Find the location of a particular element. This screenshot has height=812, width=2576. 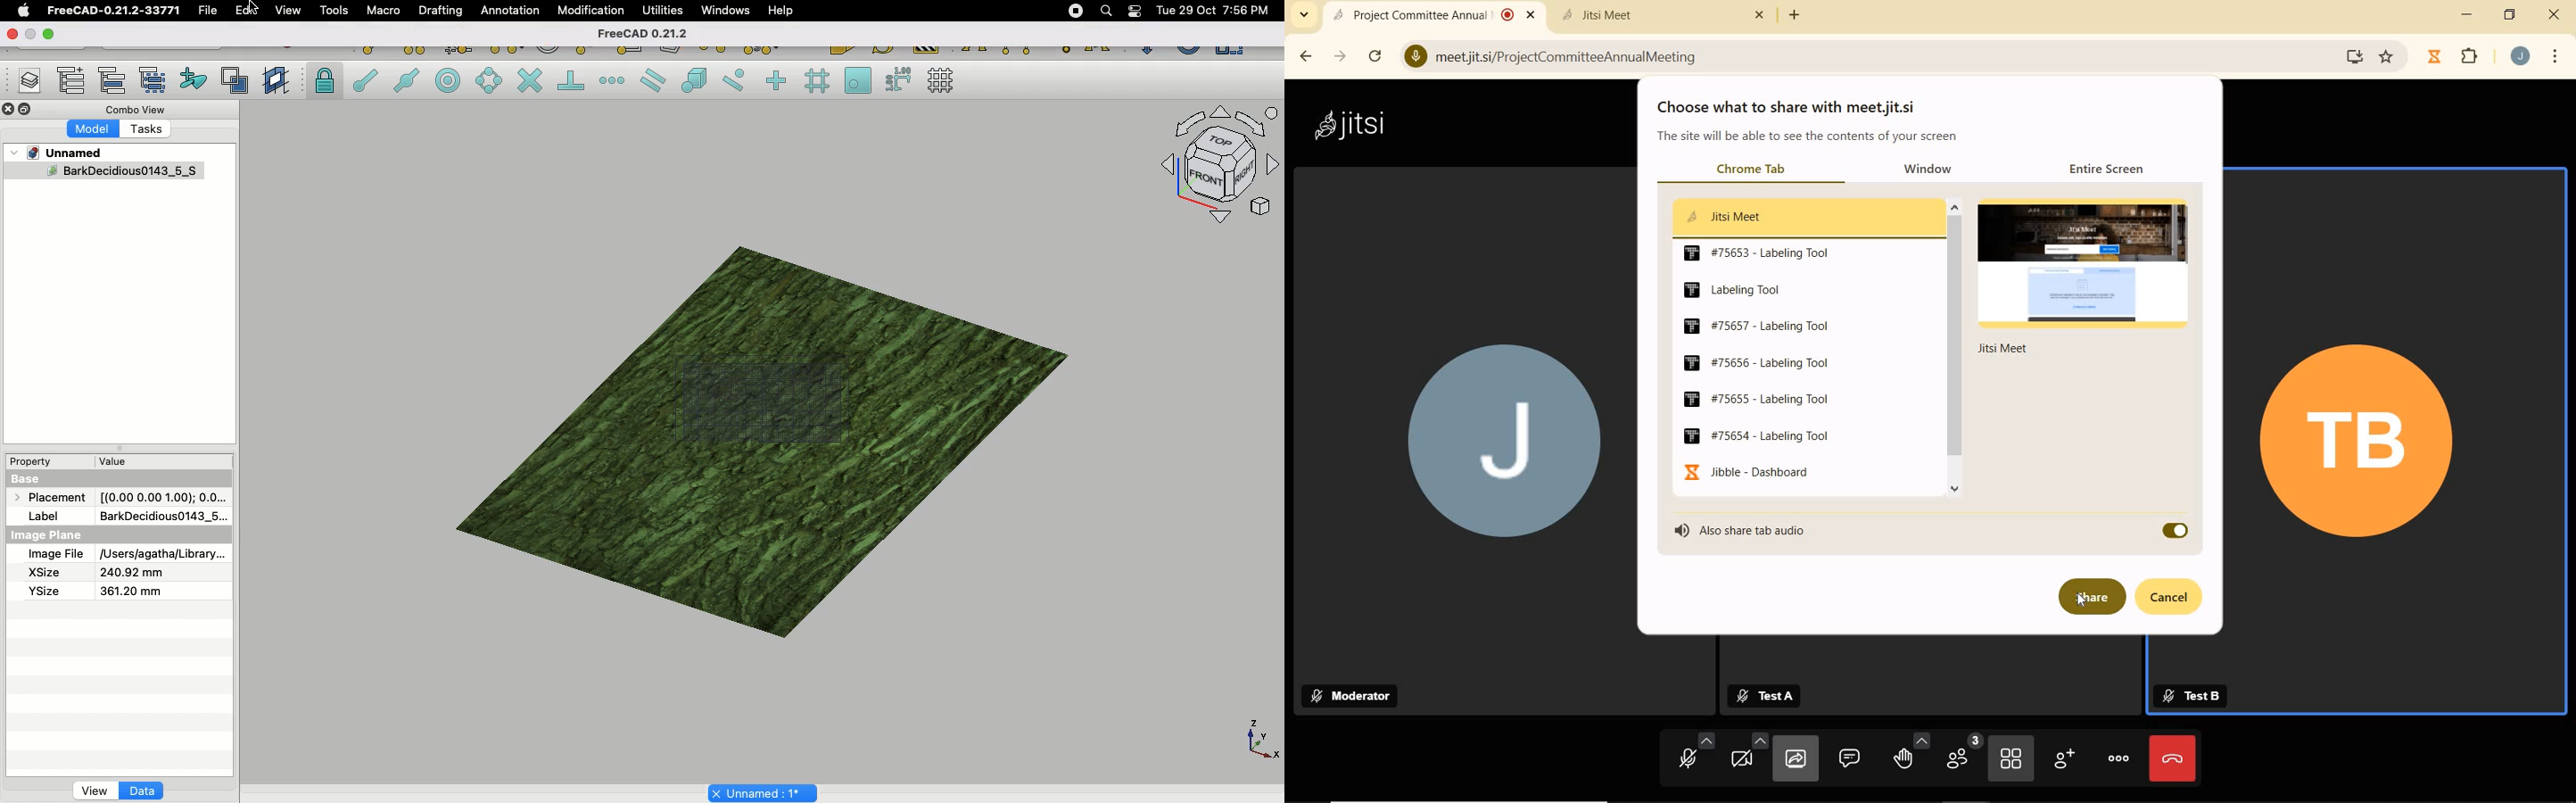

Selecting edit is located at coordinates (250, 12).